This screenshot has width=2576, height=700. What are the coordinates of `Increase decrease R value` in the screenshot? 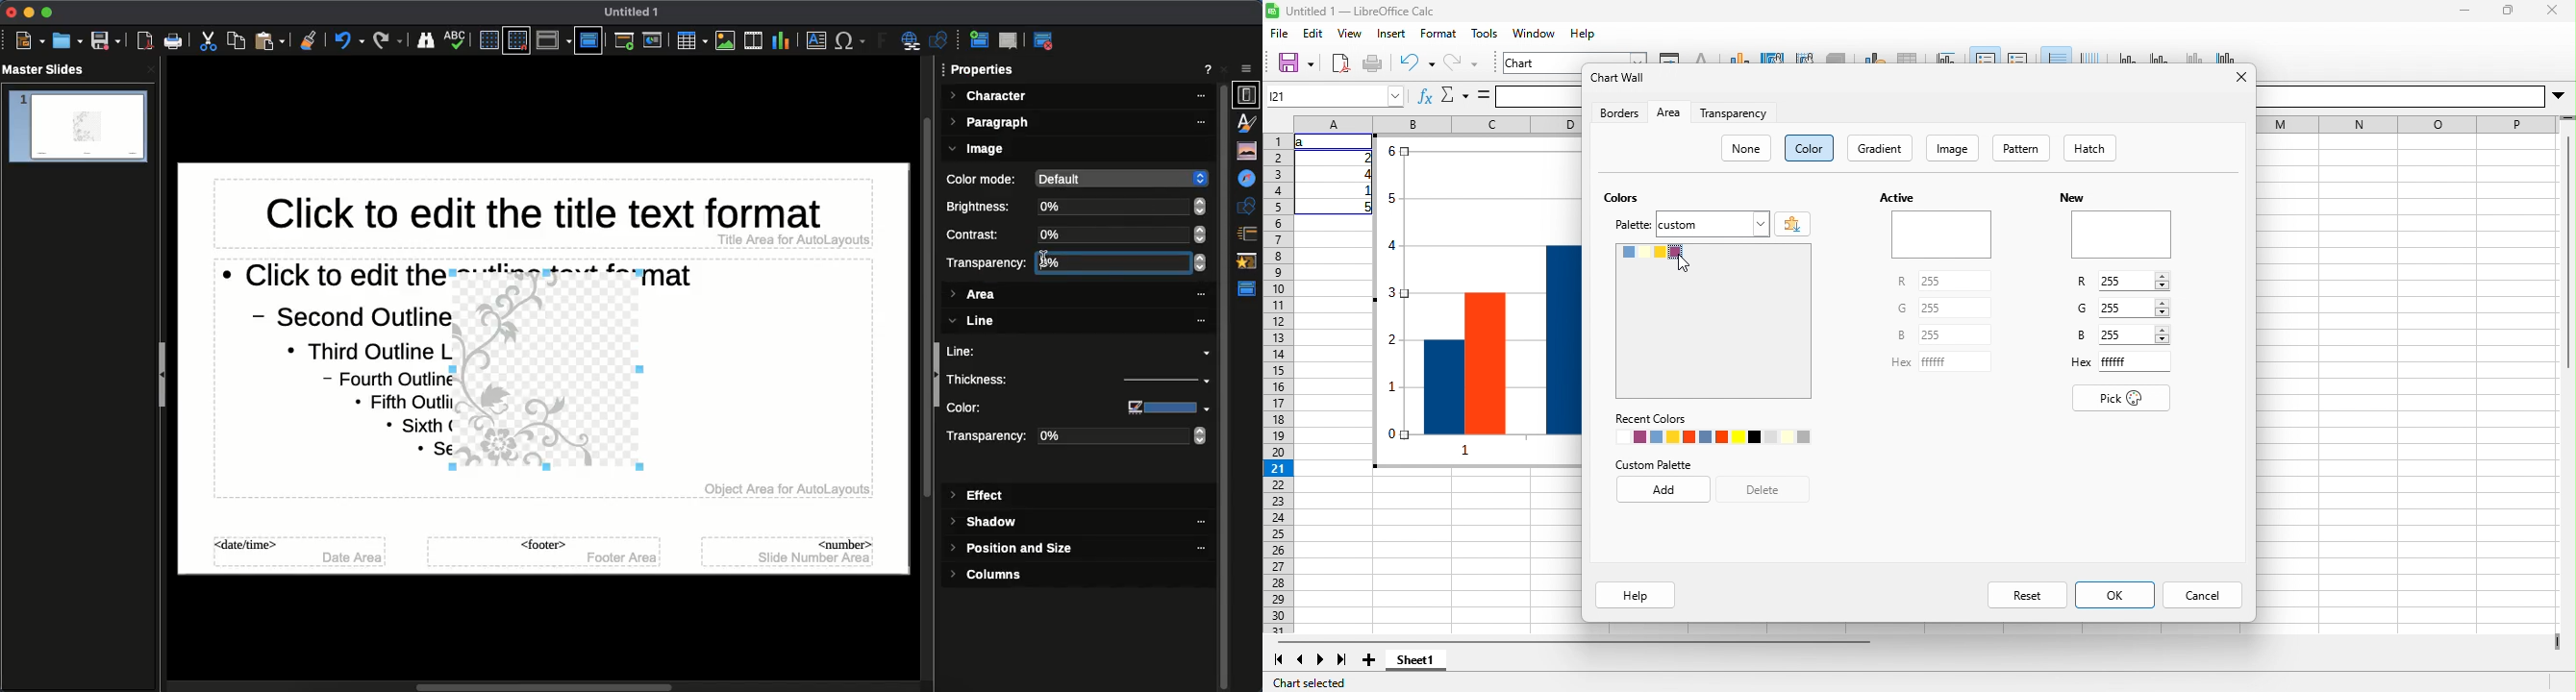 It's located at (2163, 281).